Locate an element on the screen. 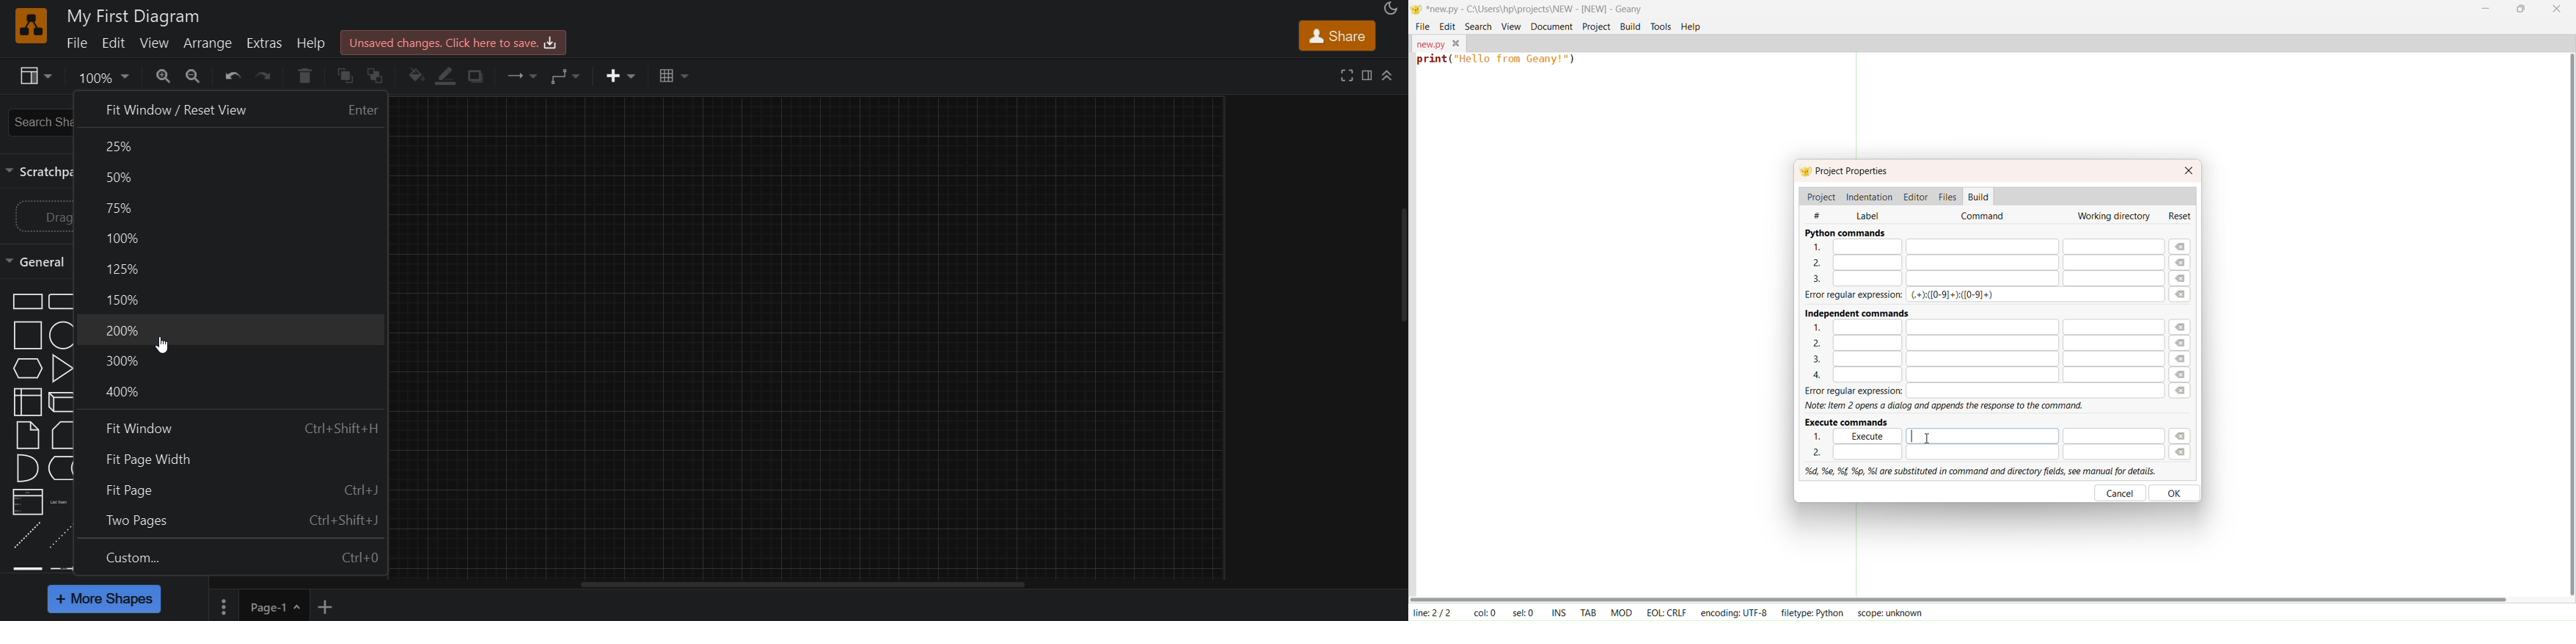 The height and width of the screenshot is (644, 2576). redo is located at coordinates (265, 77).